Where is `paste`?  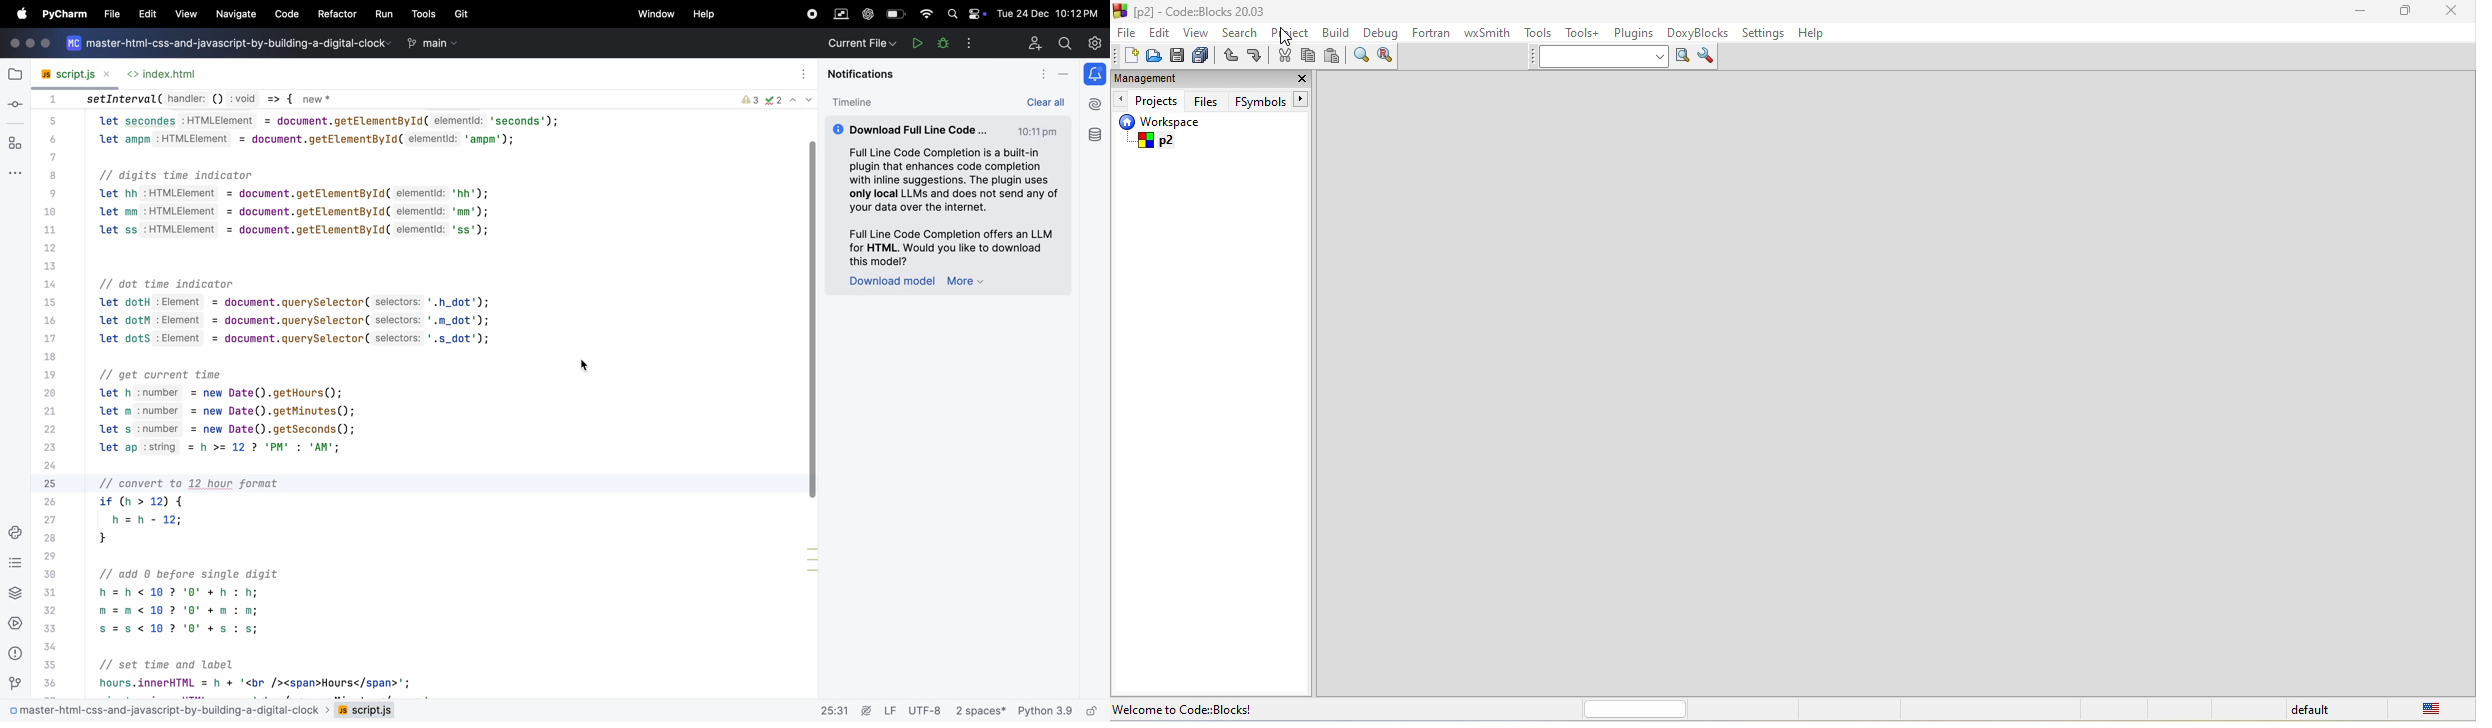
paste is located at coordinates (1333, 58).